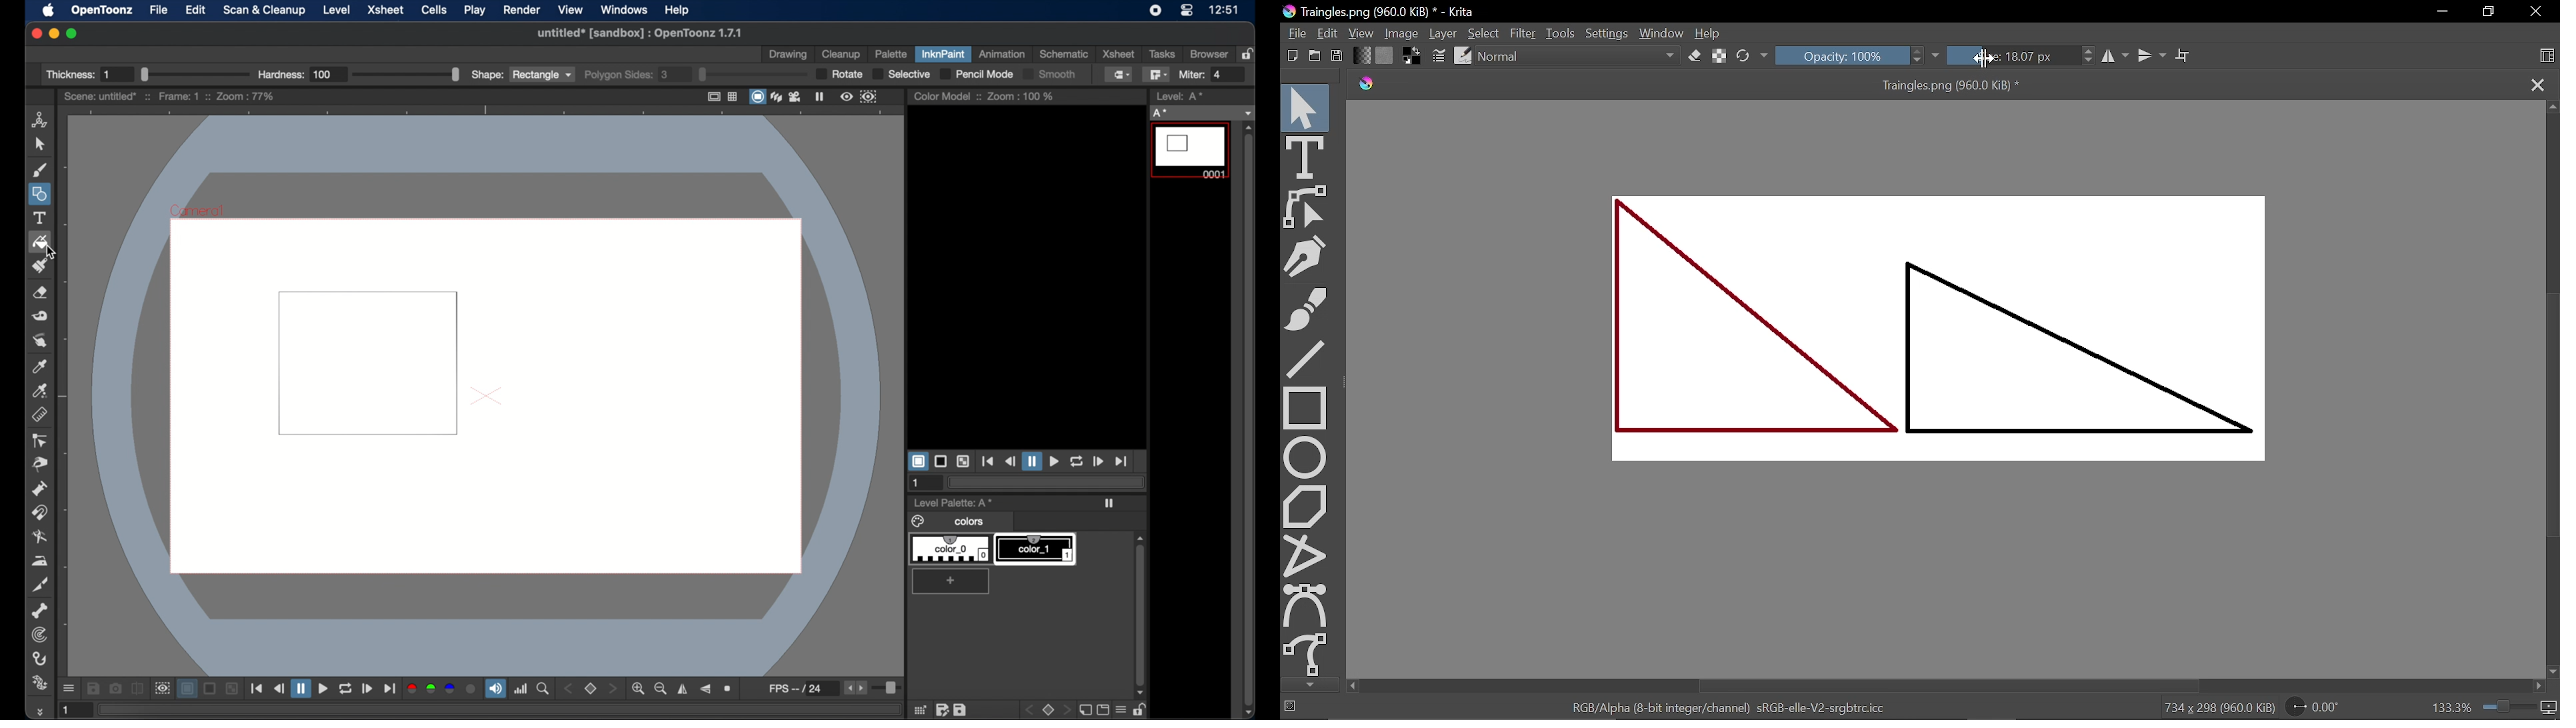  What do you see at coordinates (265, 10) in the screenshot?
I see `scan and cleanup` at bounding box center [265, 10].